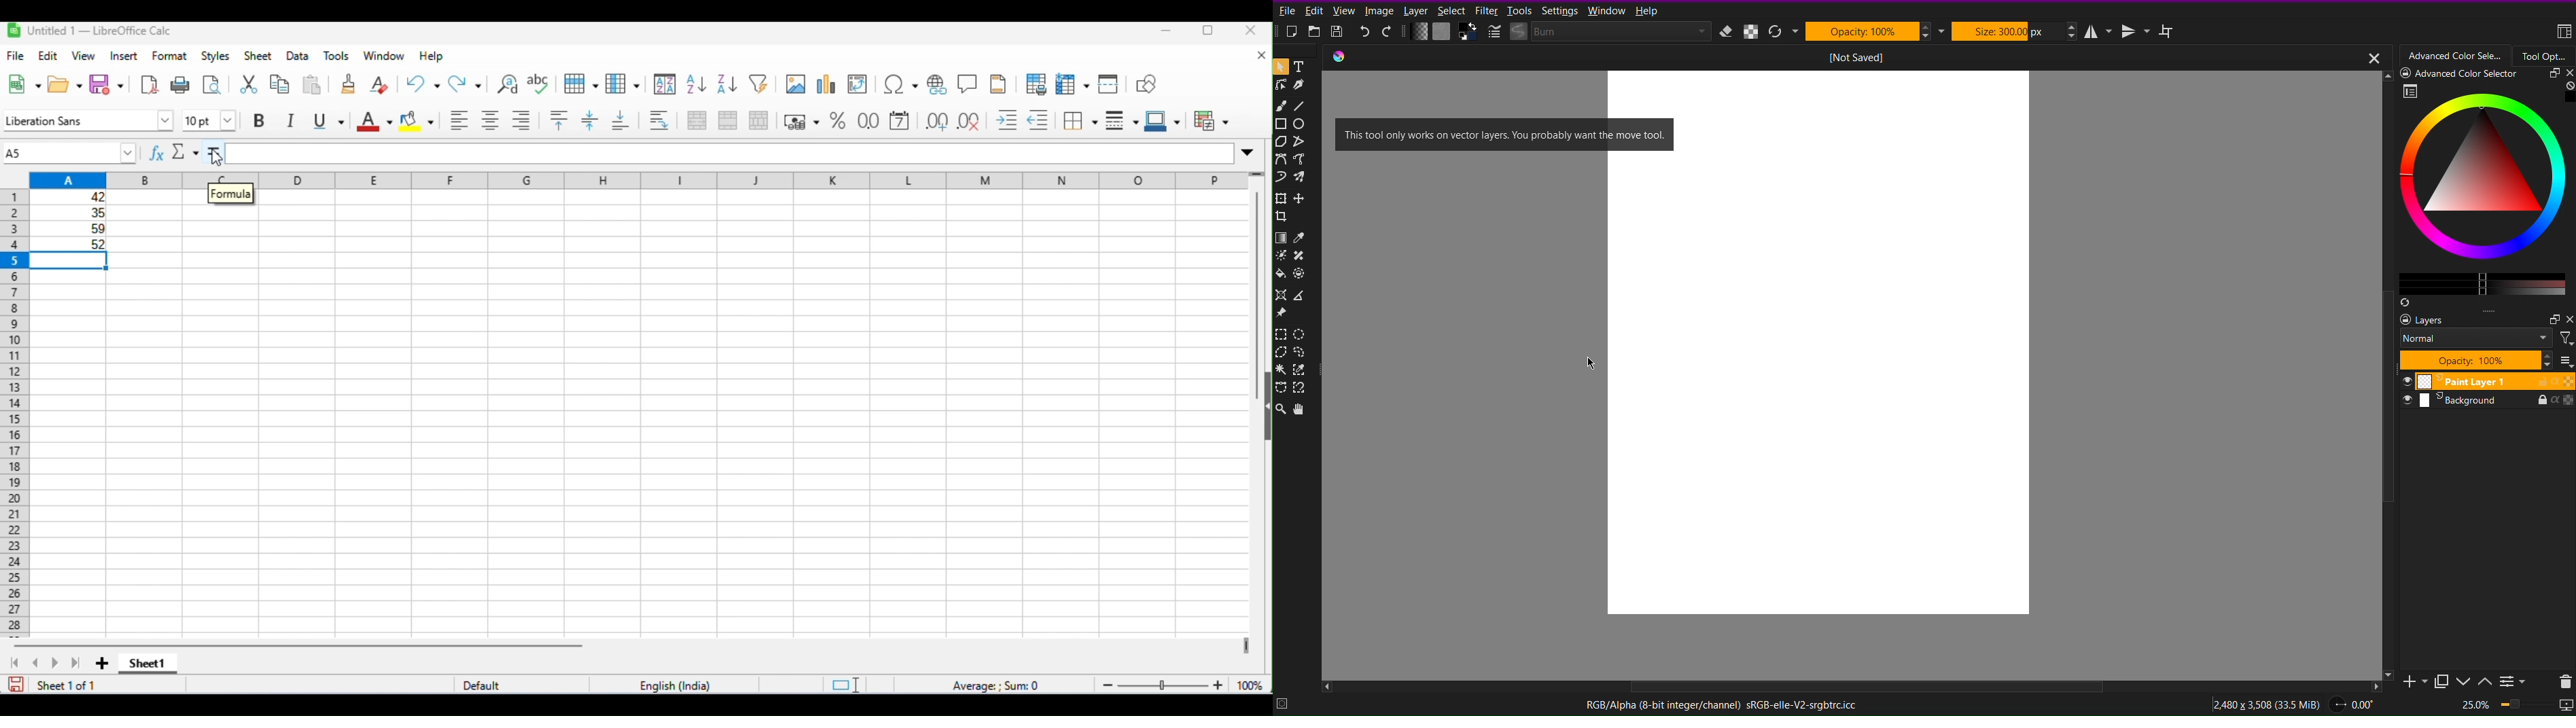  What do you see at coordinates (1281, 88) in the screenshot?
I see `Linework` at bounding box center [1281, 88].